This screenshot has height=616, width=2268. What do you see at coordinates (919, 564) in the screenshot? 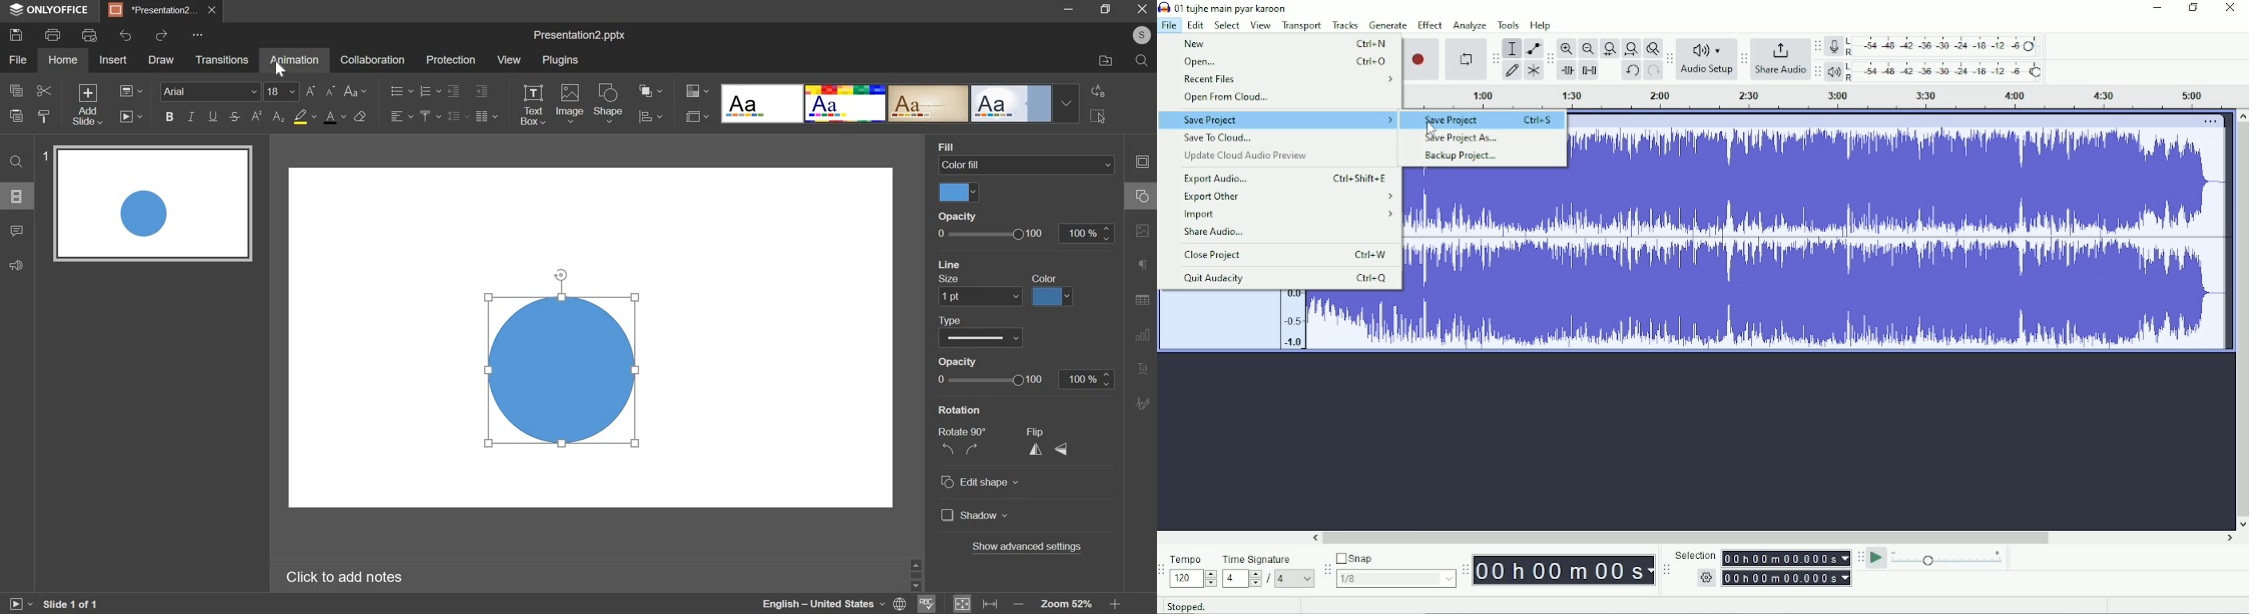
I see `move up` at bounding box center [919, 564].